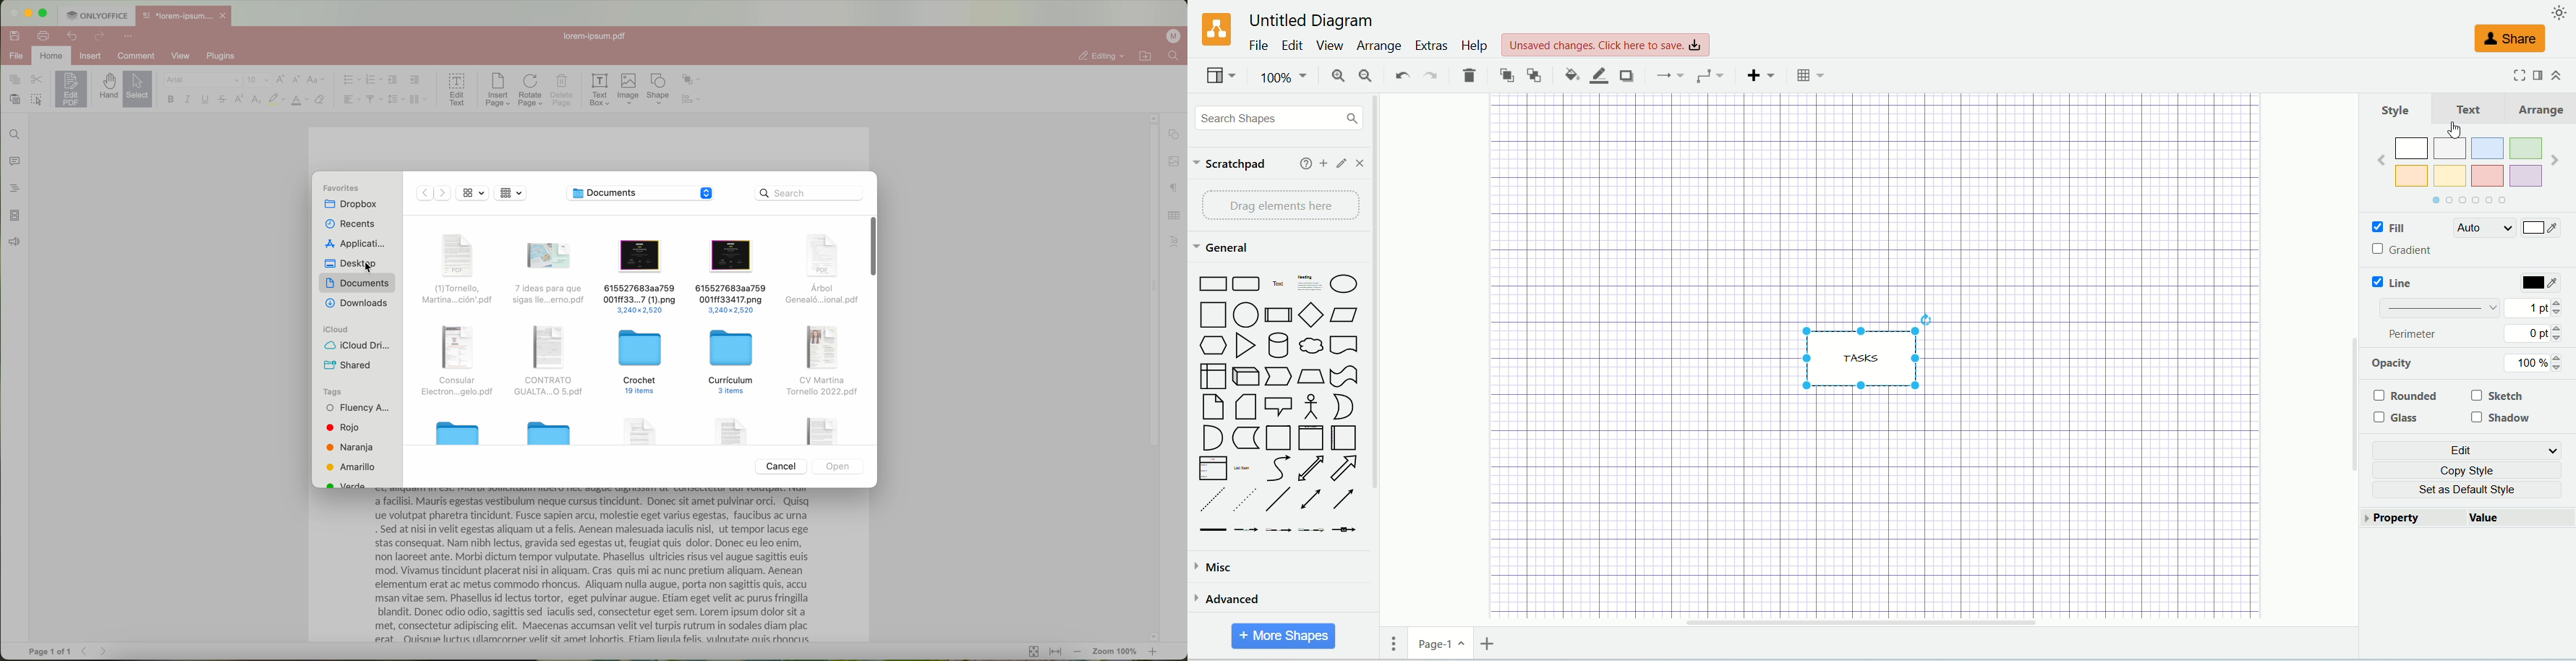 The image size is (2576, 672). I want to click on text, so click(2468, 109).